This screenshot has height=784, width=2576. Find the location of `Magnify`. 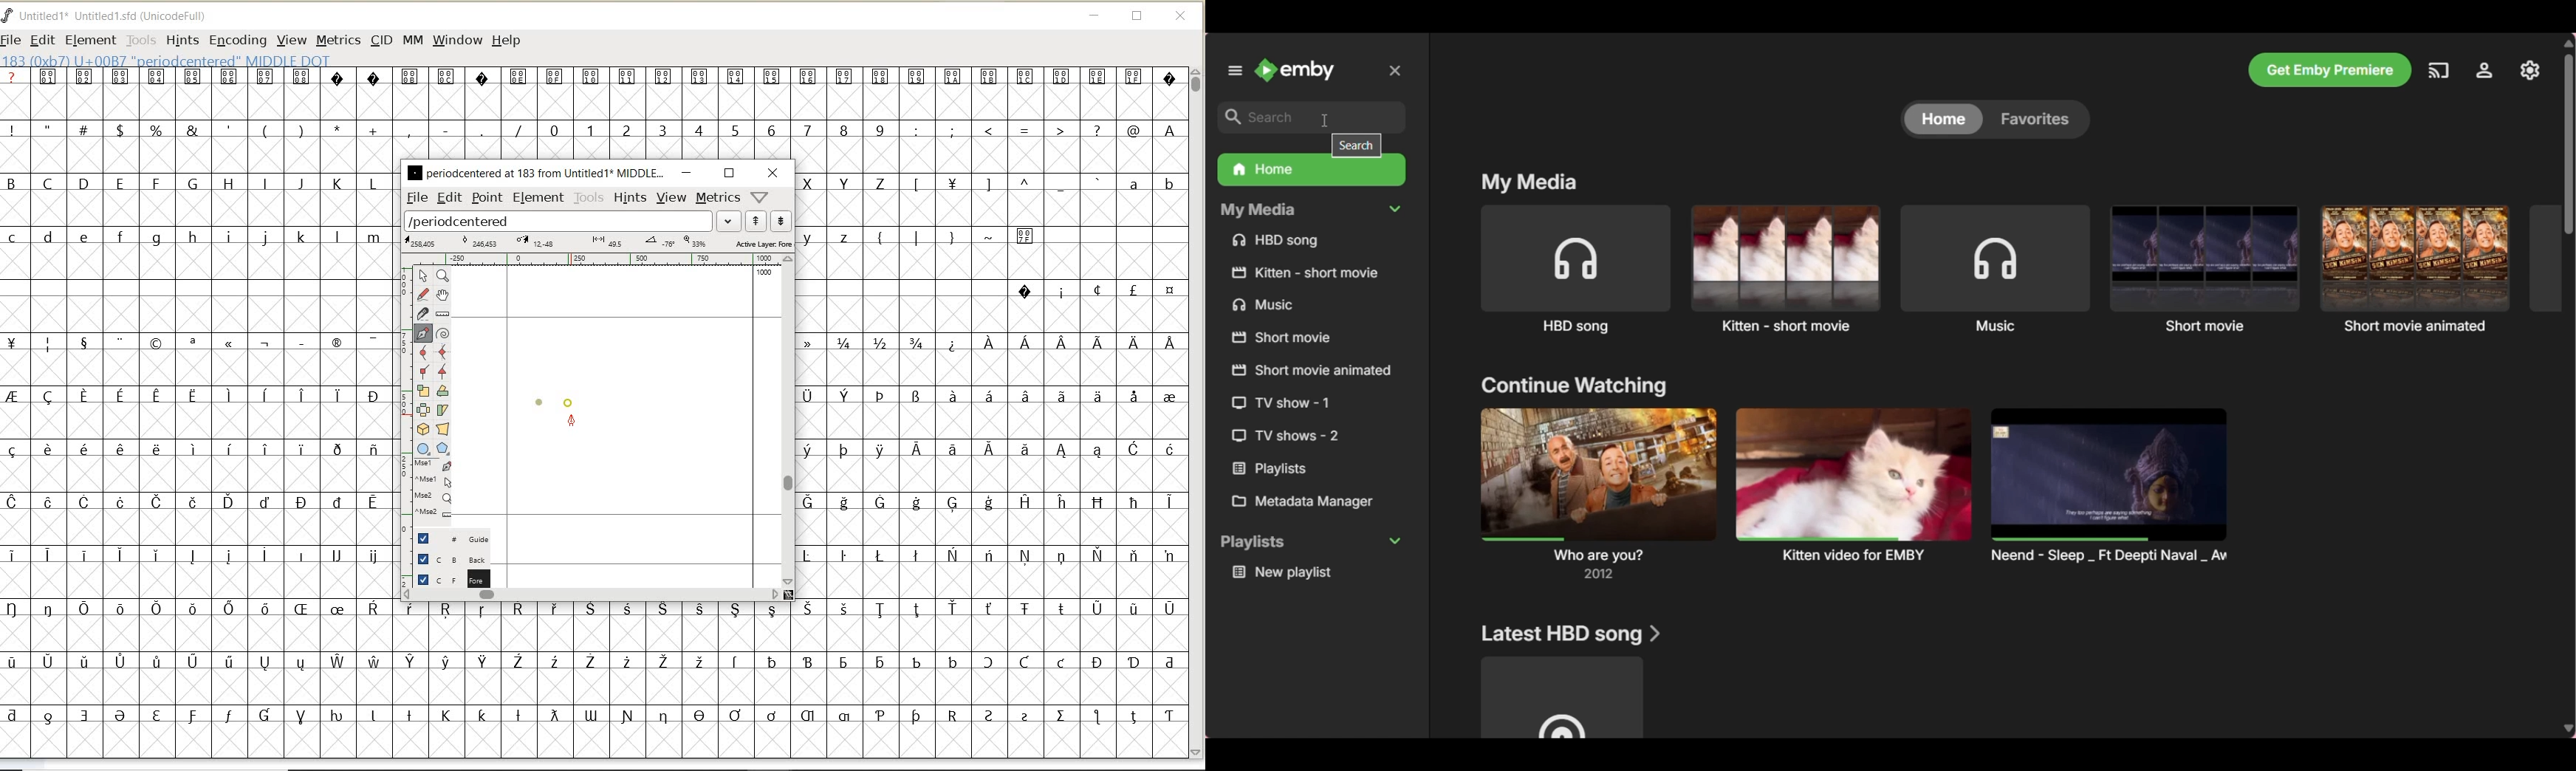

Magnify is located at coordinates (442, 276).